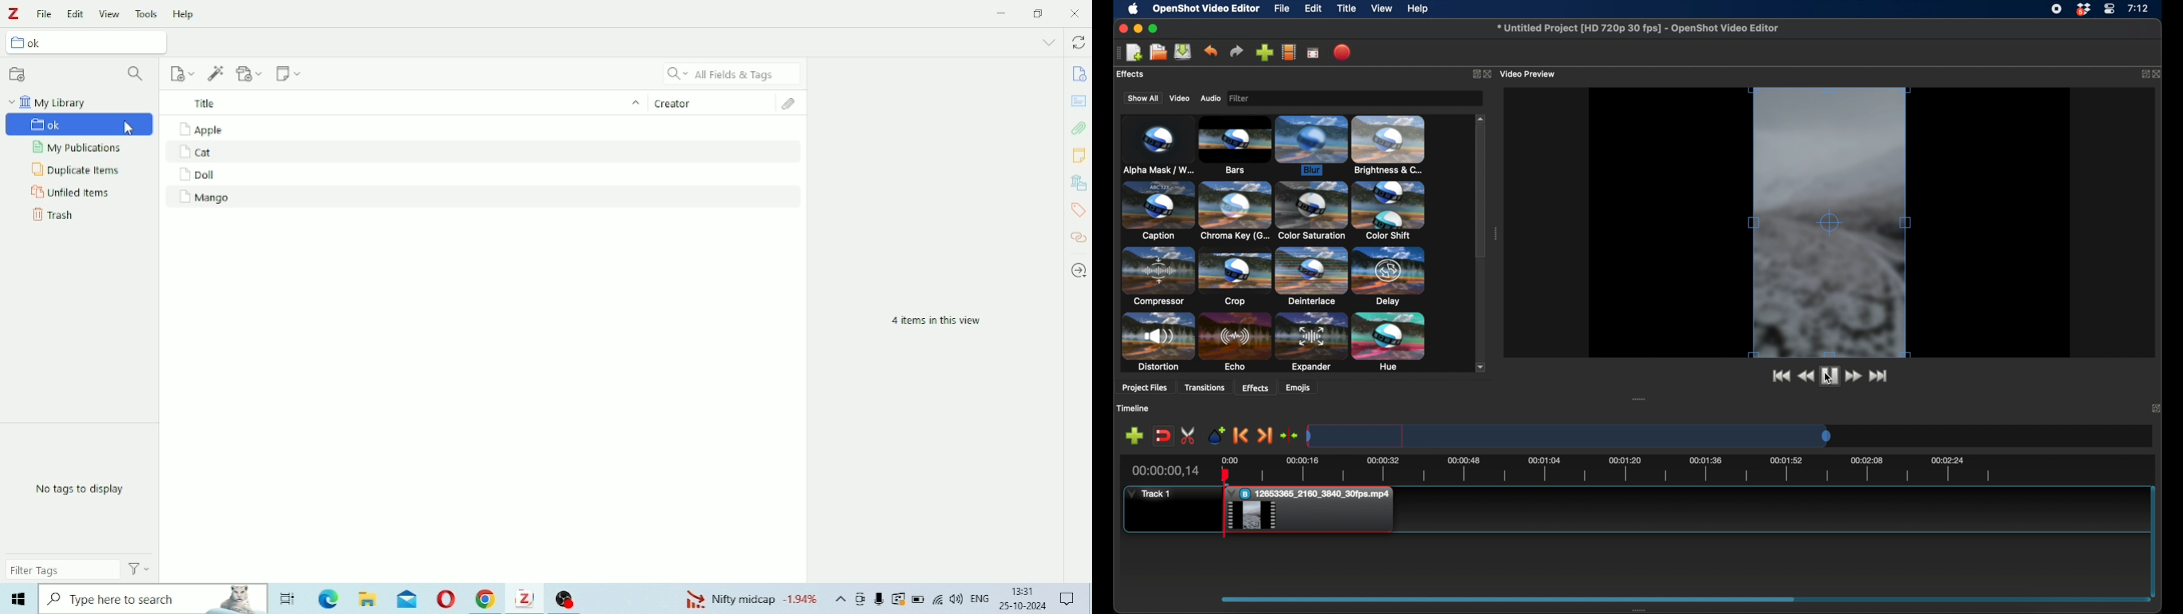  What do you see at coordinates (55, 215) in the screenshot?
I see `Trash` at bounding box center [55, 215].